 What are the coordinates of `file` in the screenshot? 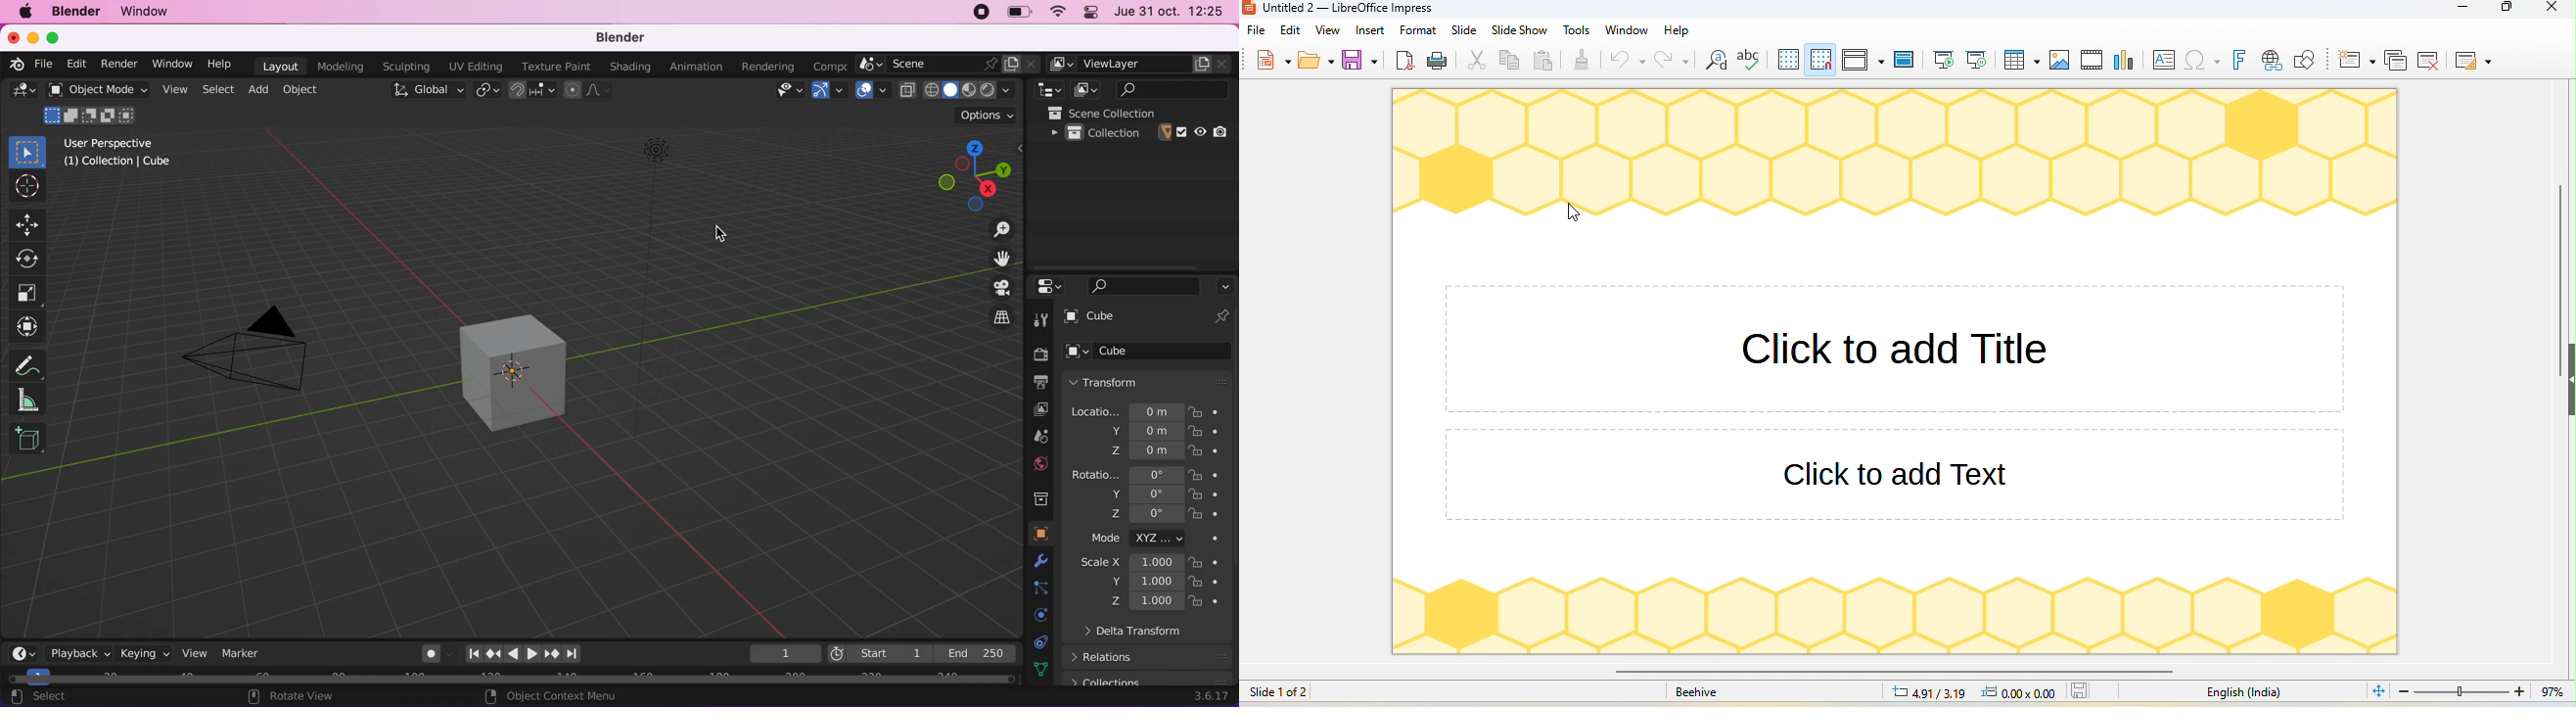 It's located at (1257, 31).